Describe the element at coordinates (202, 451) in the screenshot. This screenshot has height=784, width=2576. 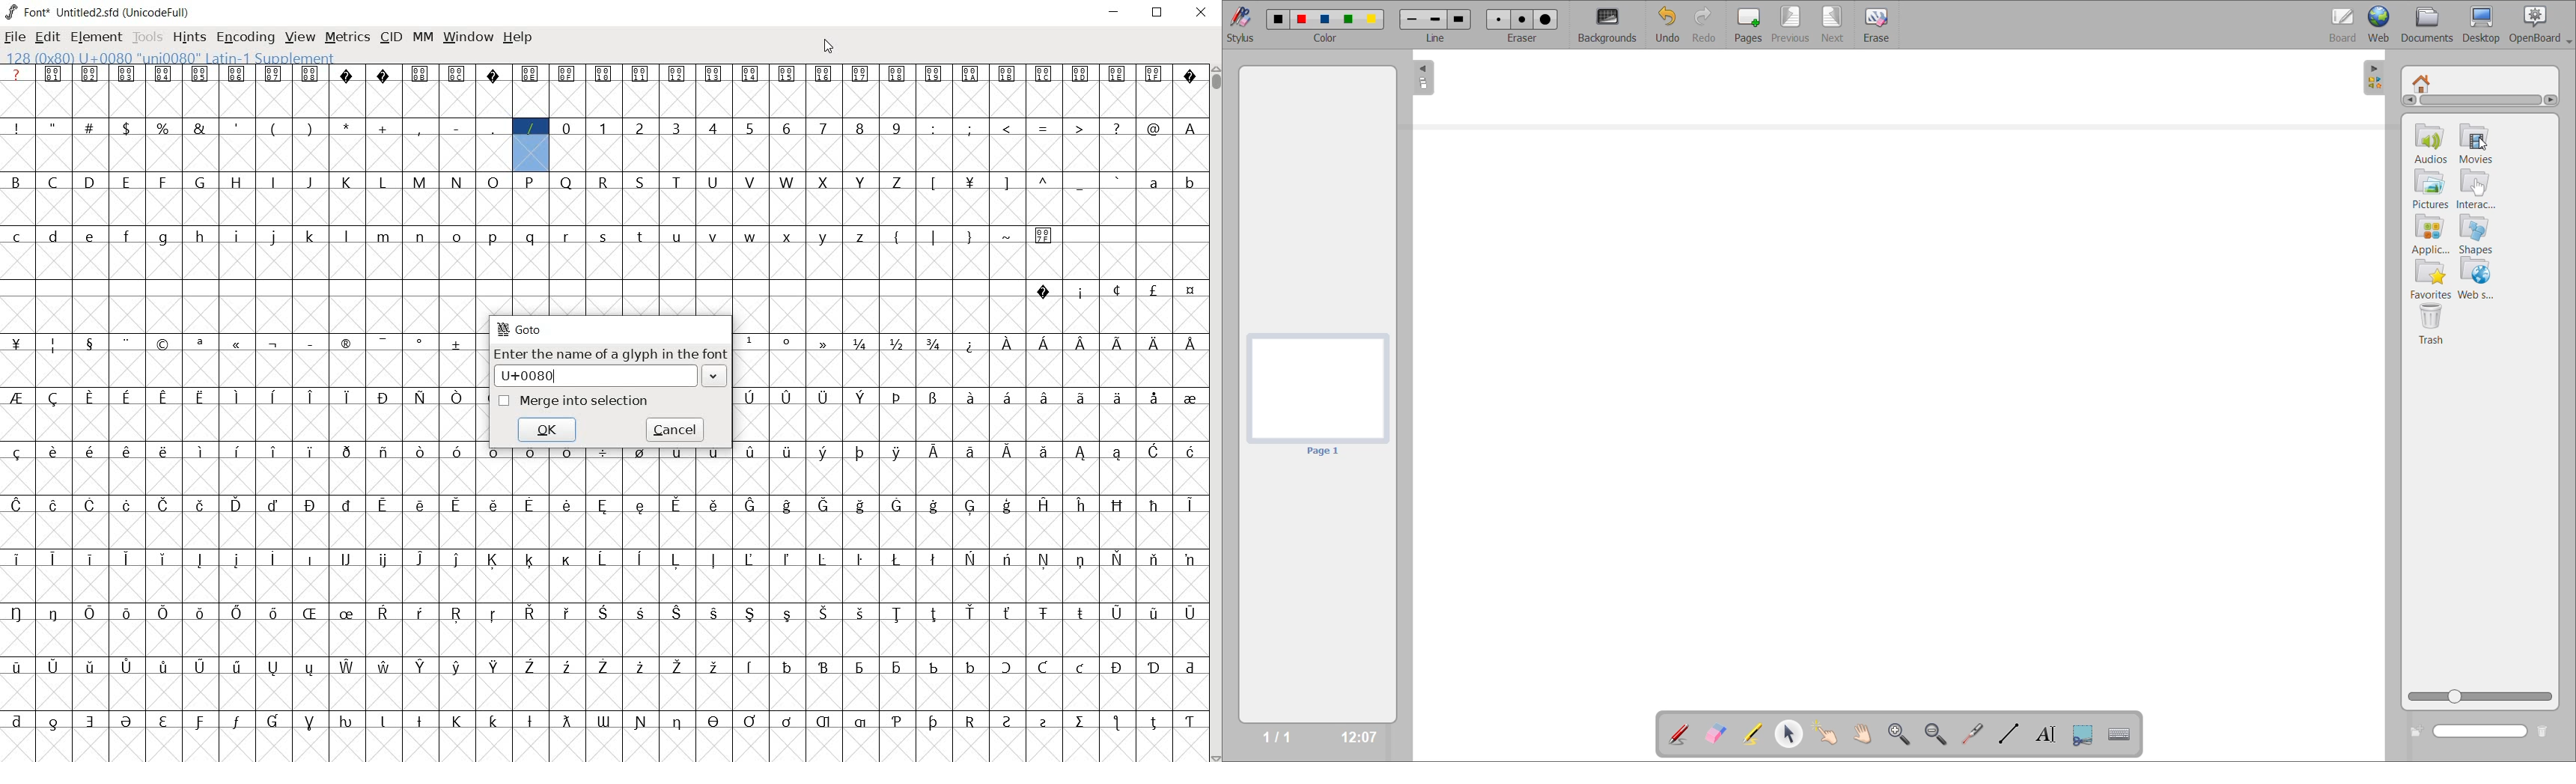
I see `glyph` at that location.